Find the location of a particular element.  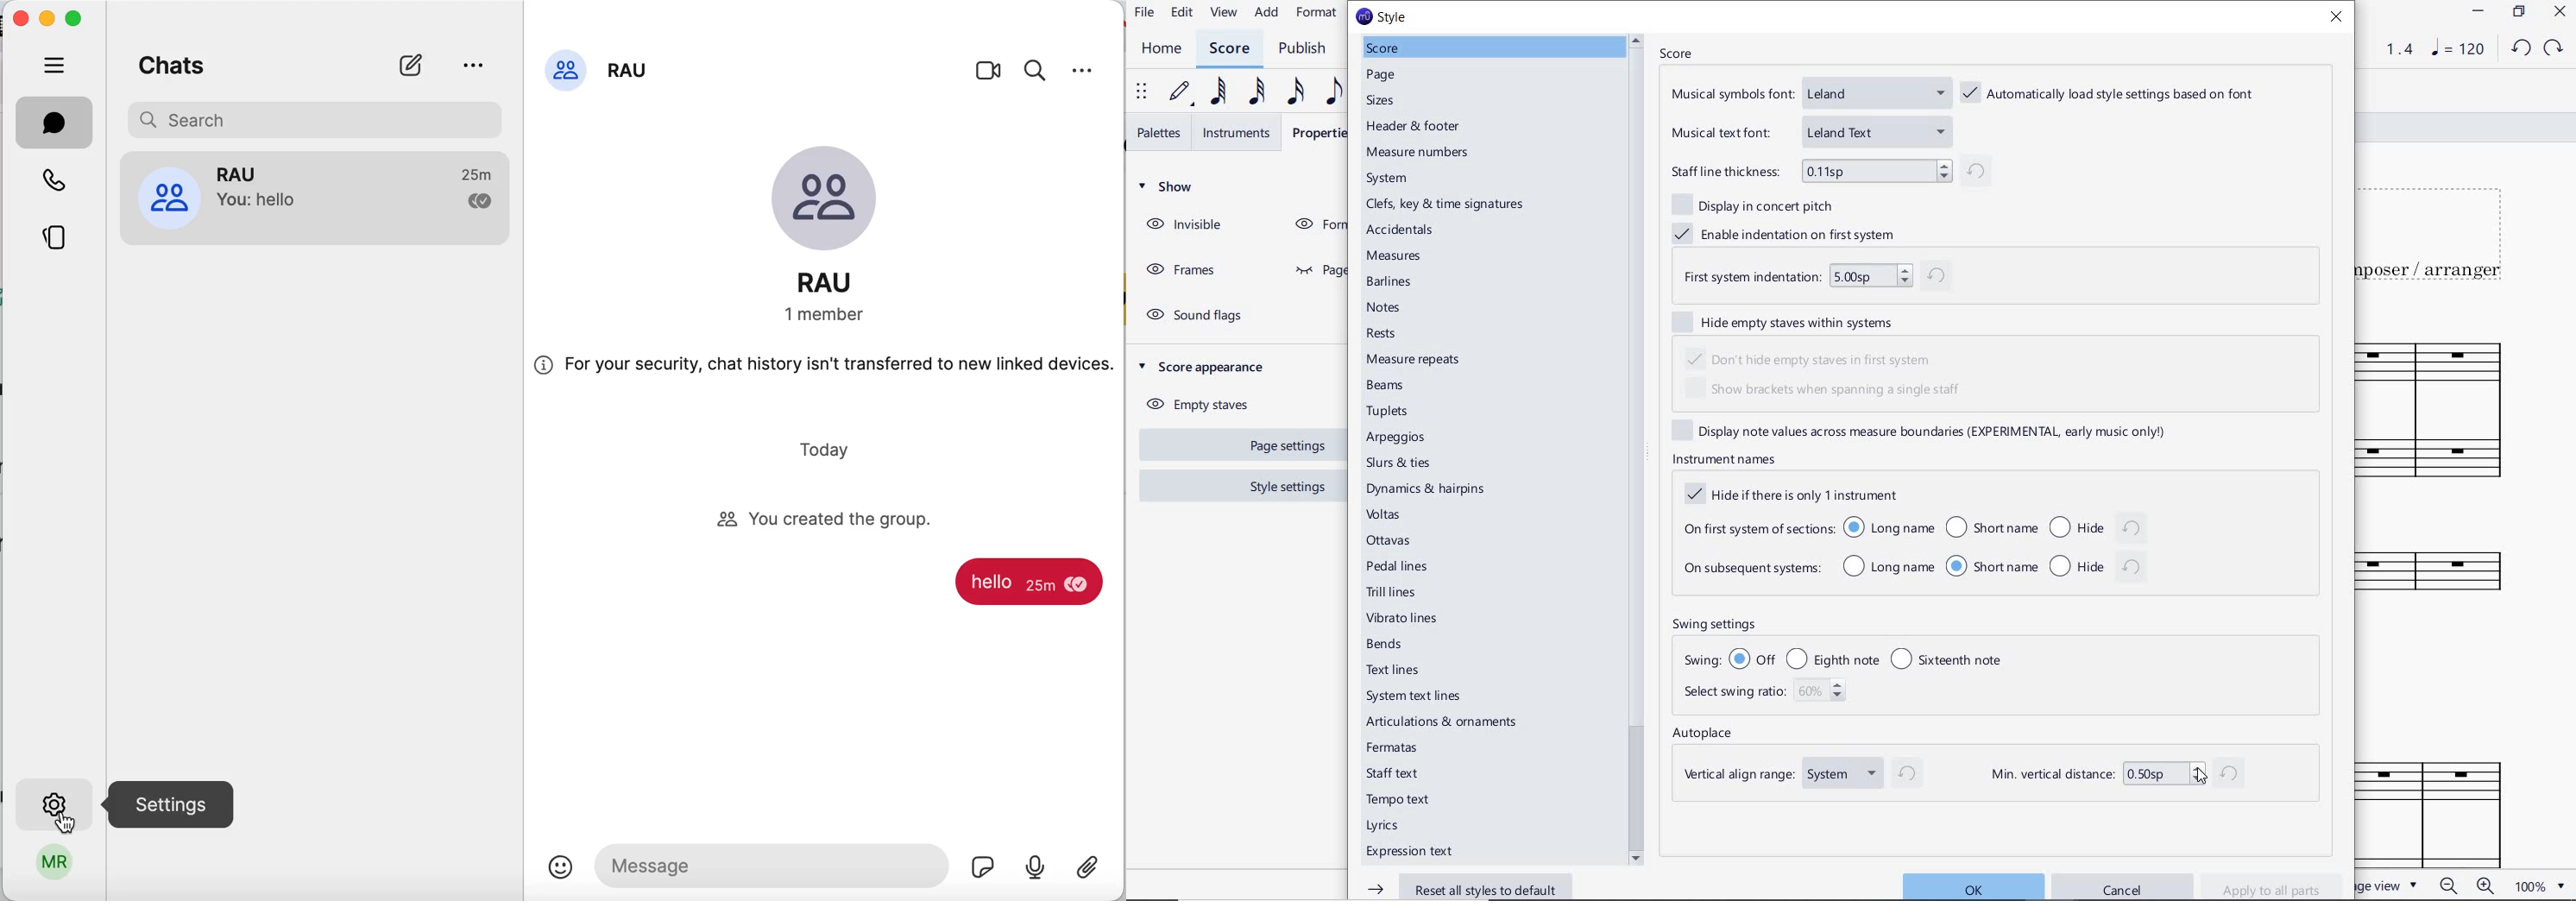

chats is located at coordinates (229, 68).